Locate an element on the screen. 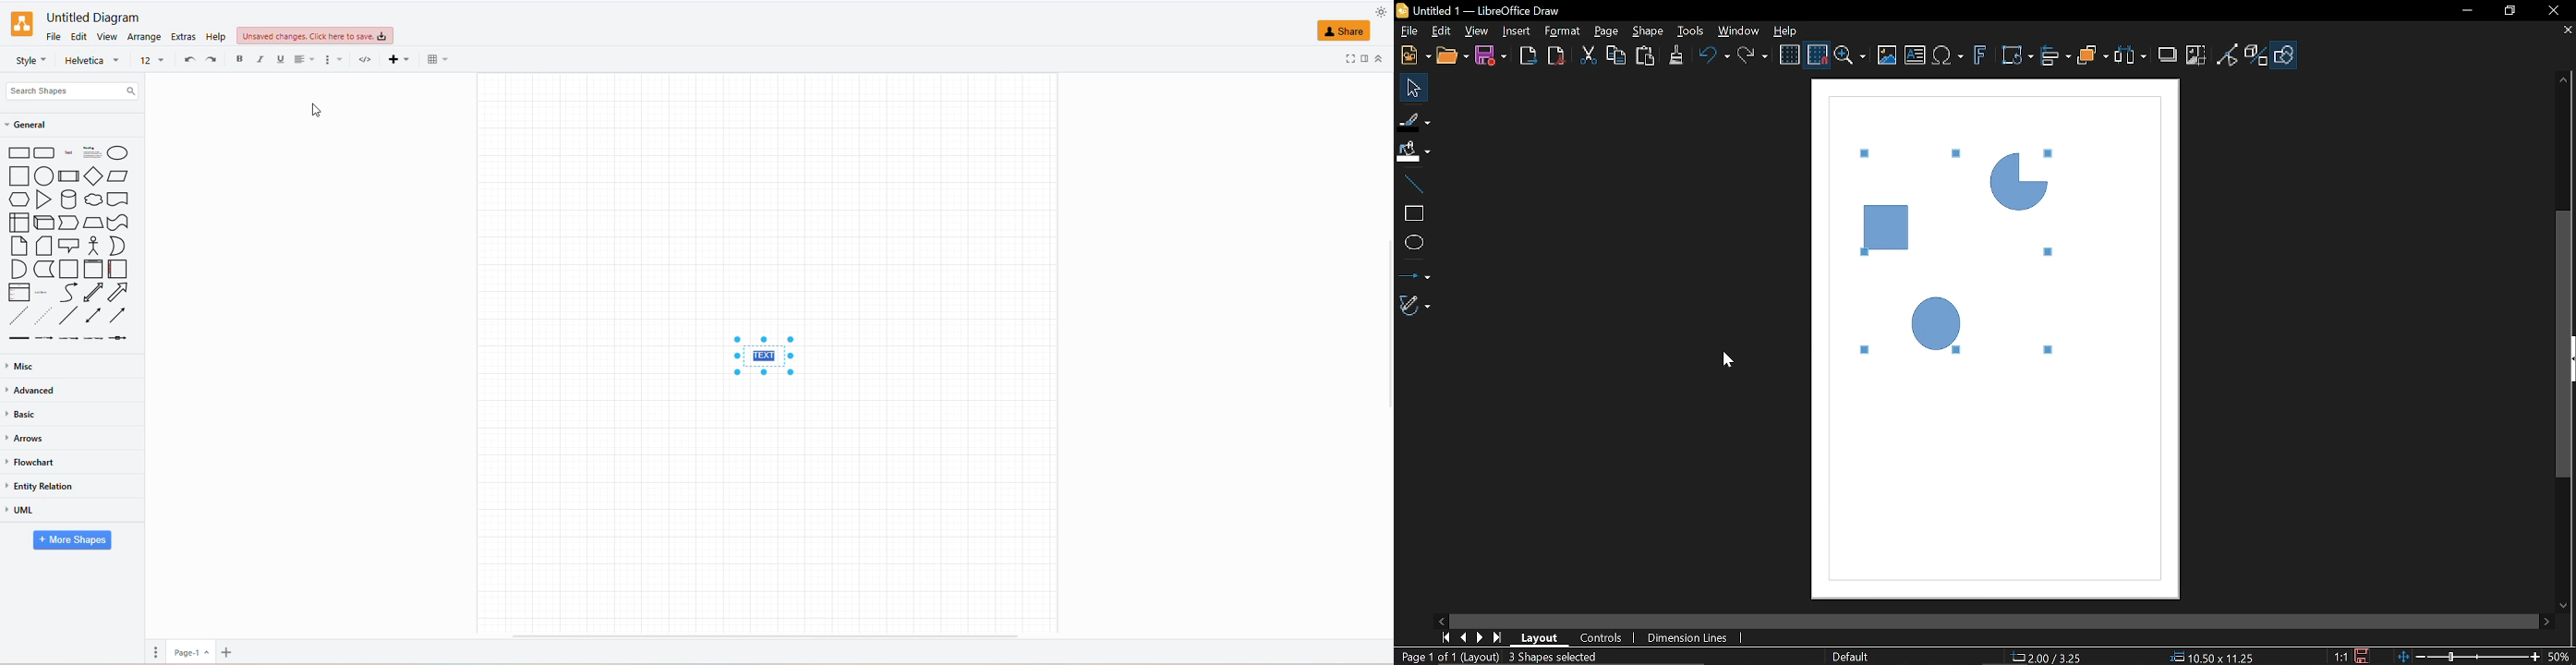  Layout is located at coordinates (1542, 639).